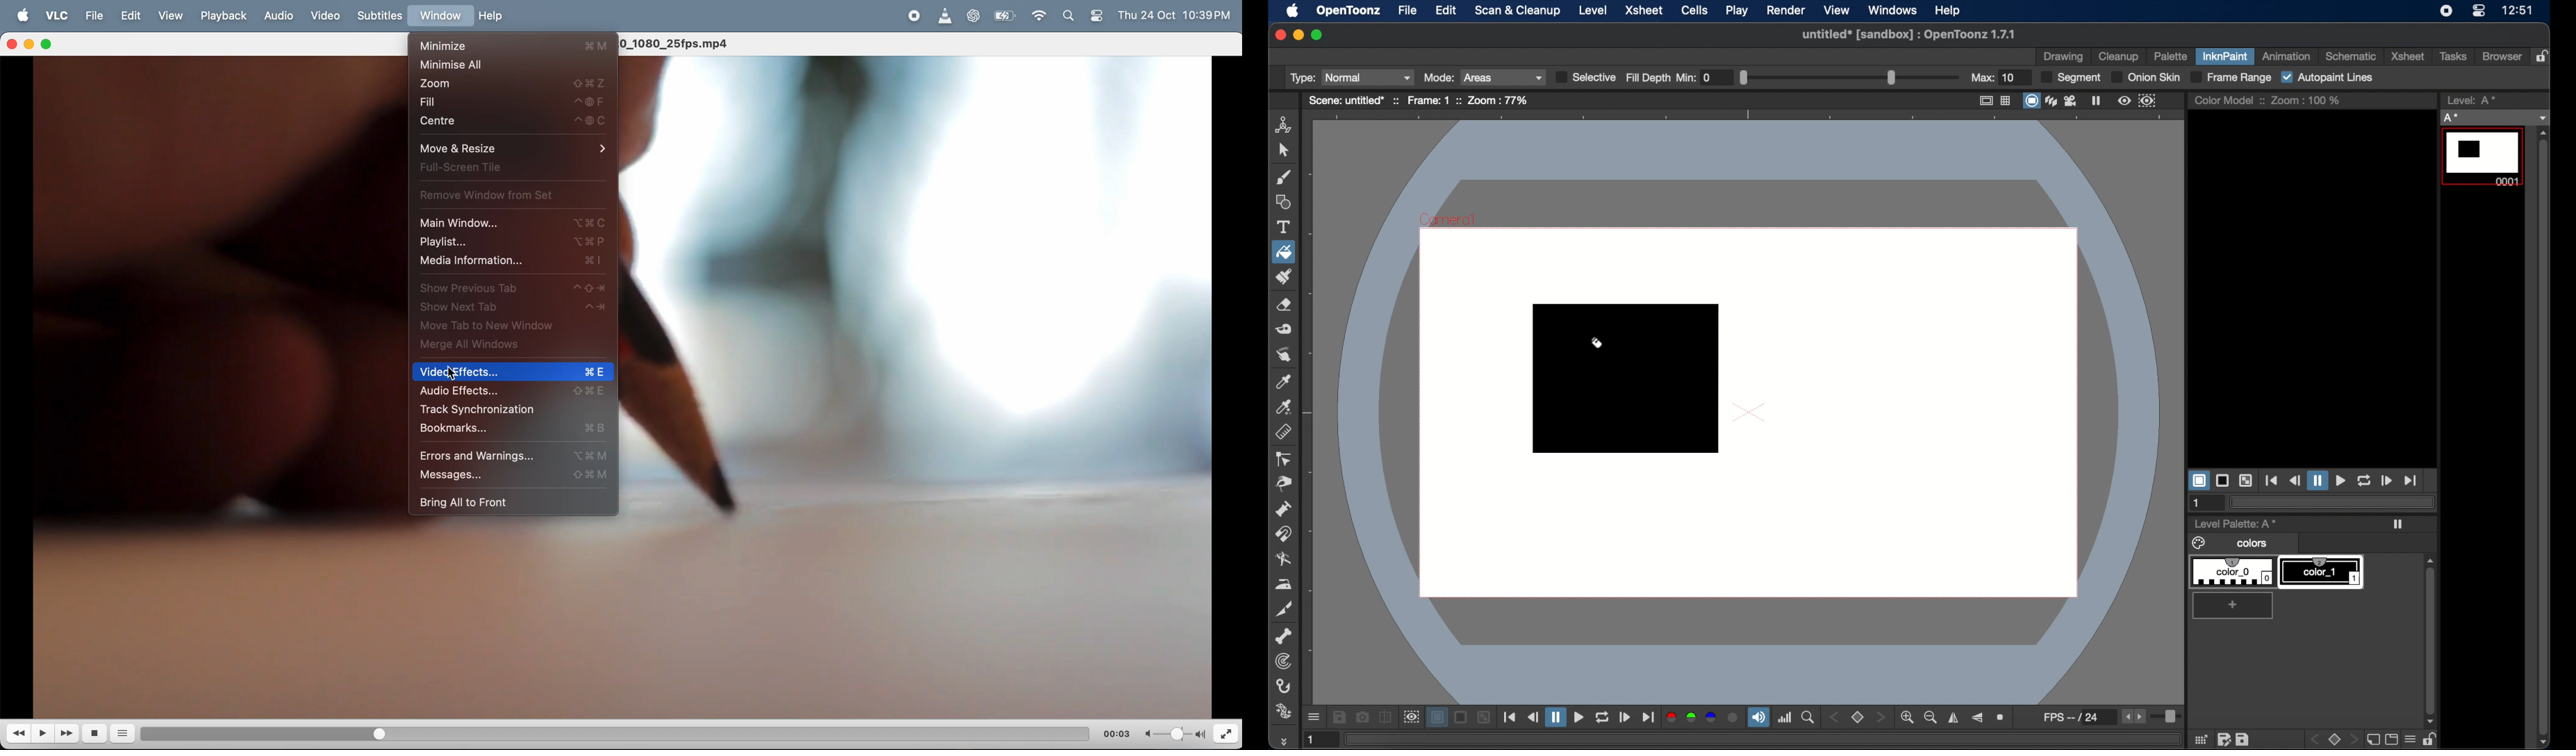  Describe the element at coordinates (56, 17) in the screenshot. I see `vlc menu` at that location.